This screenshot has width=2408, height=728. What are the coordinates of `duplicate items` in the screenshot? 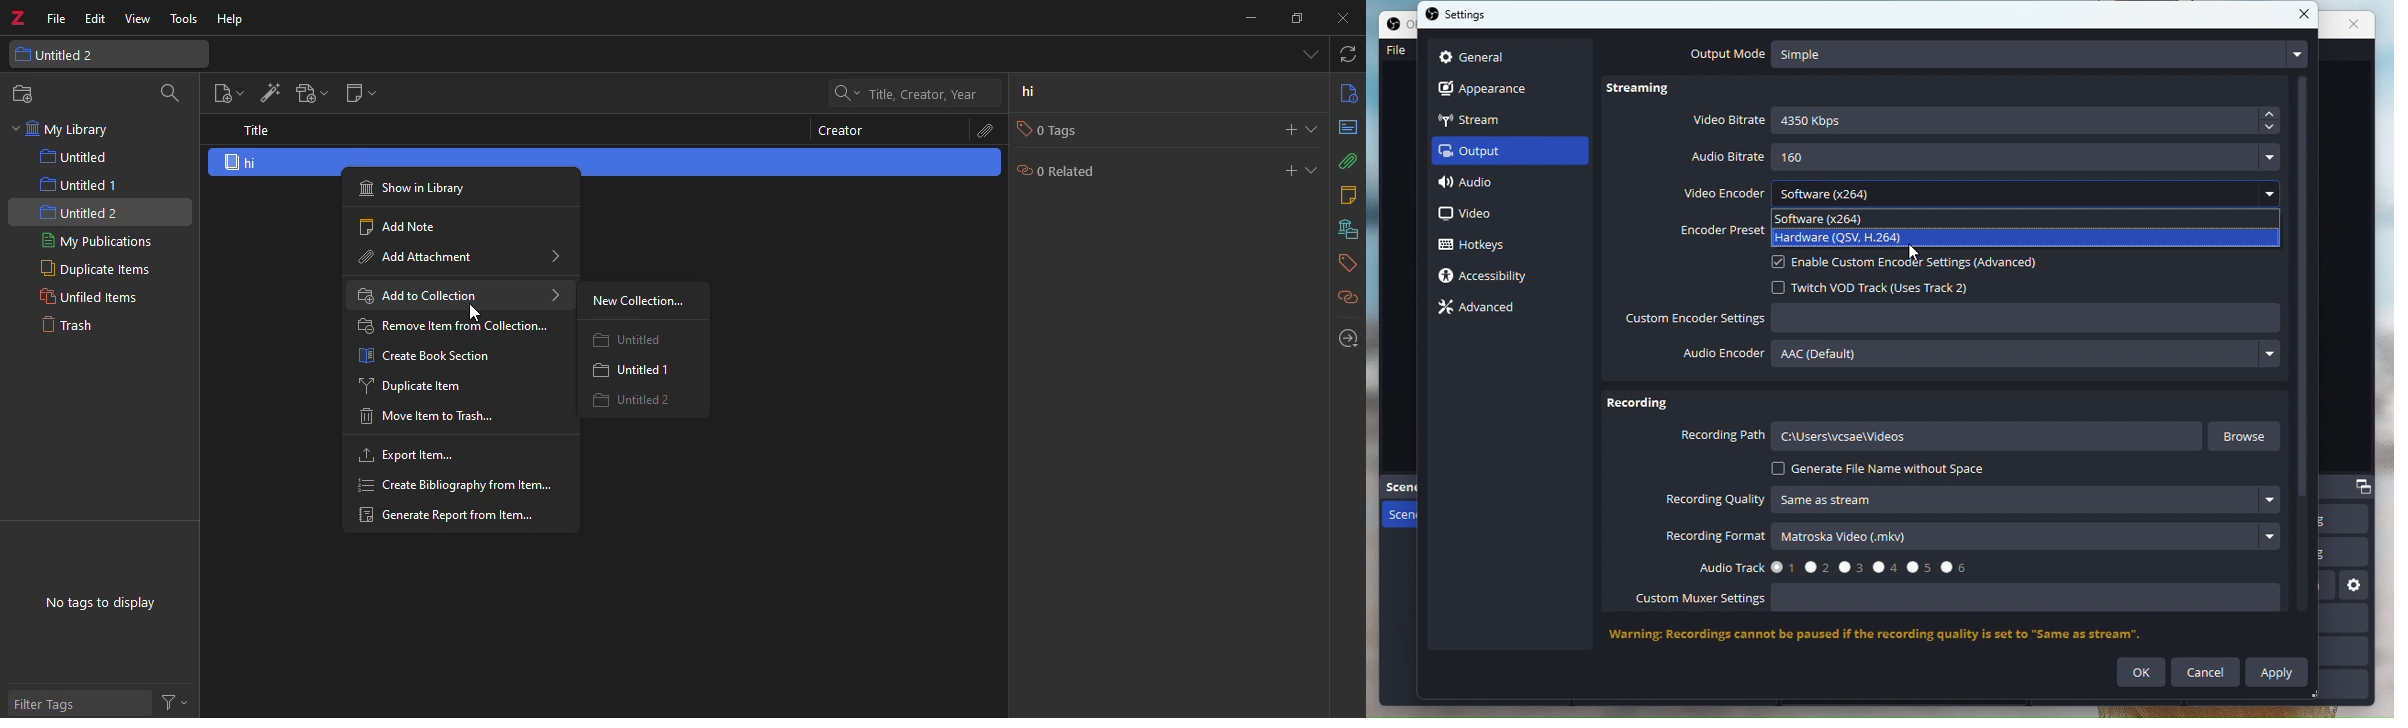 It's located at (91, 269).